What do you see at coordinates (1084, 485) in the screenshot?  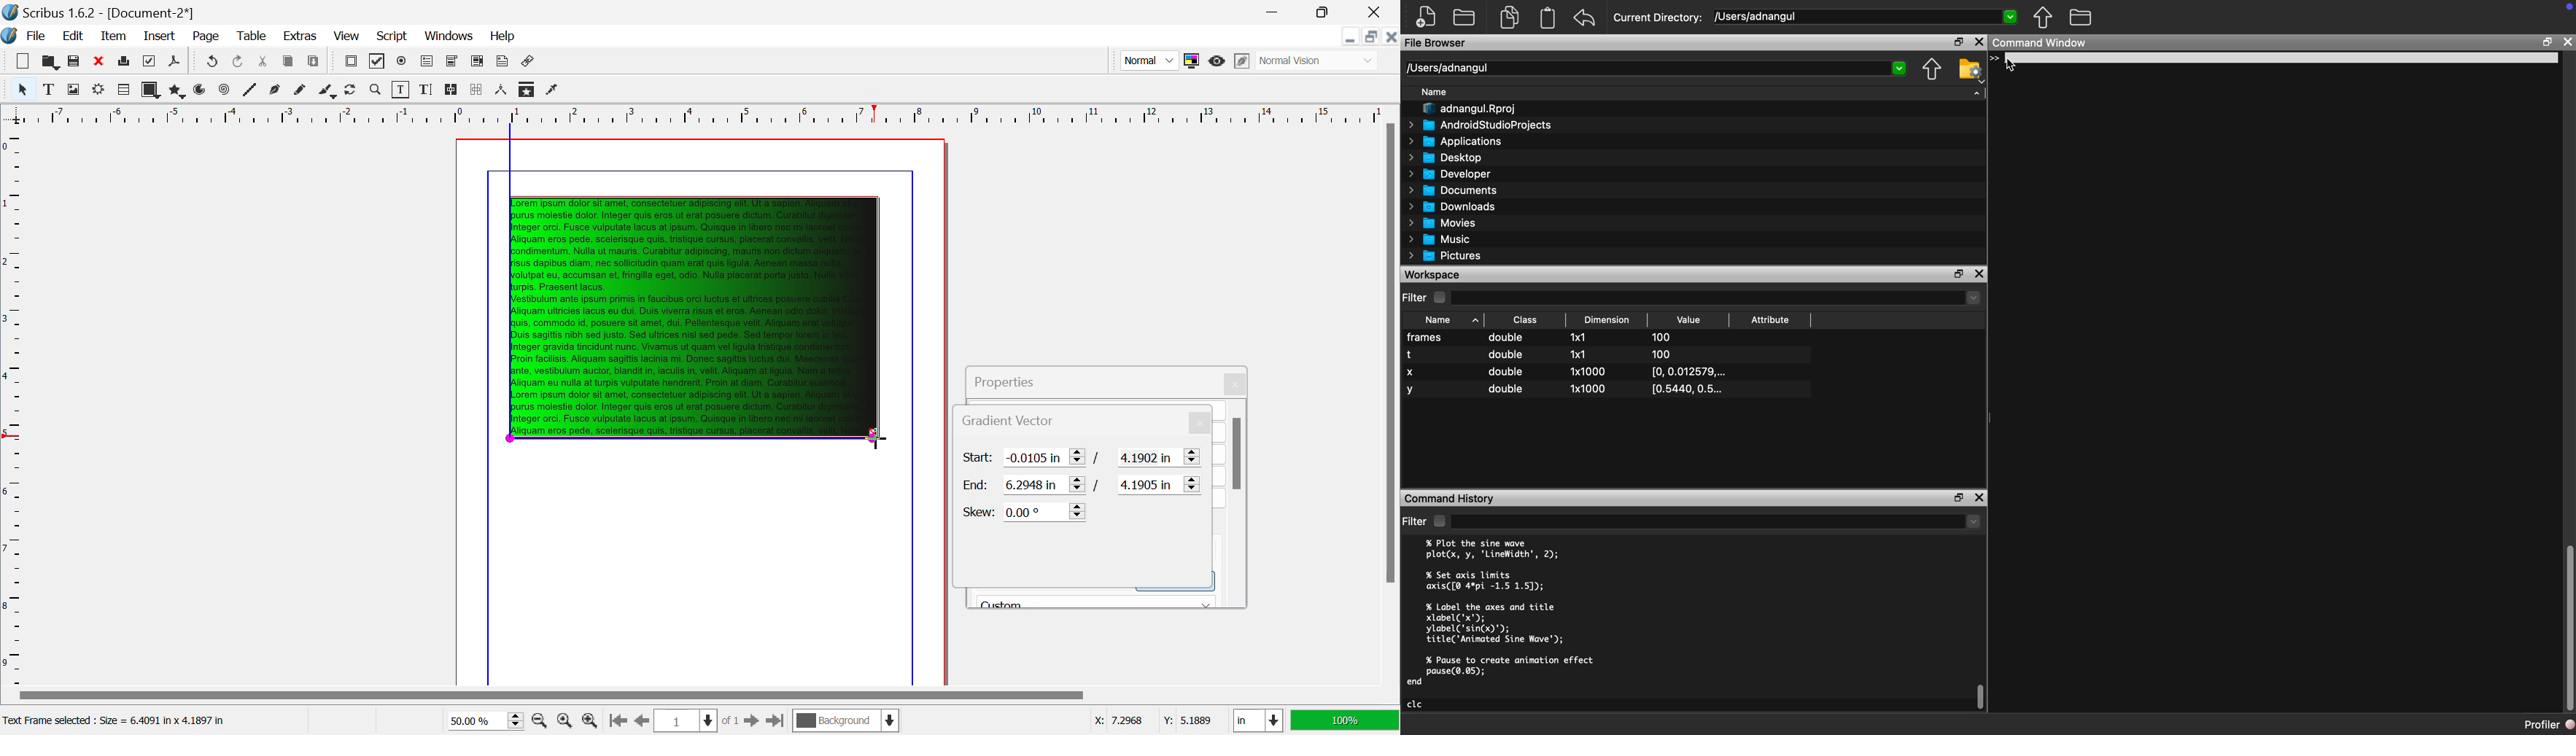 I see `Gradient Vector End` at bounding box center [1084, 485].